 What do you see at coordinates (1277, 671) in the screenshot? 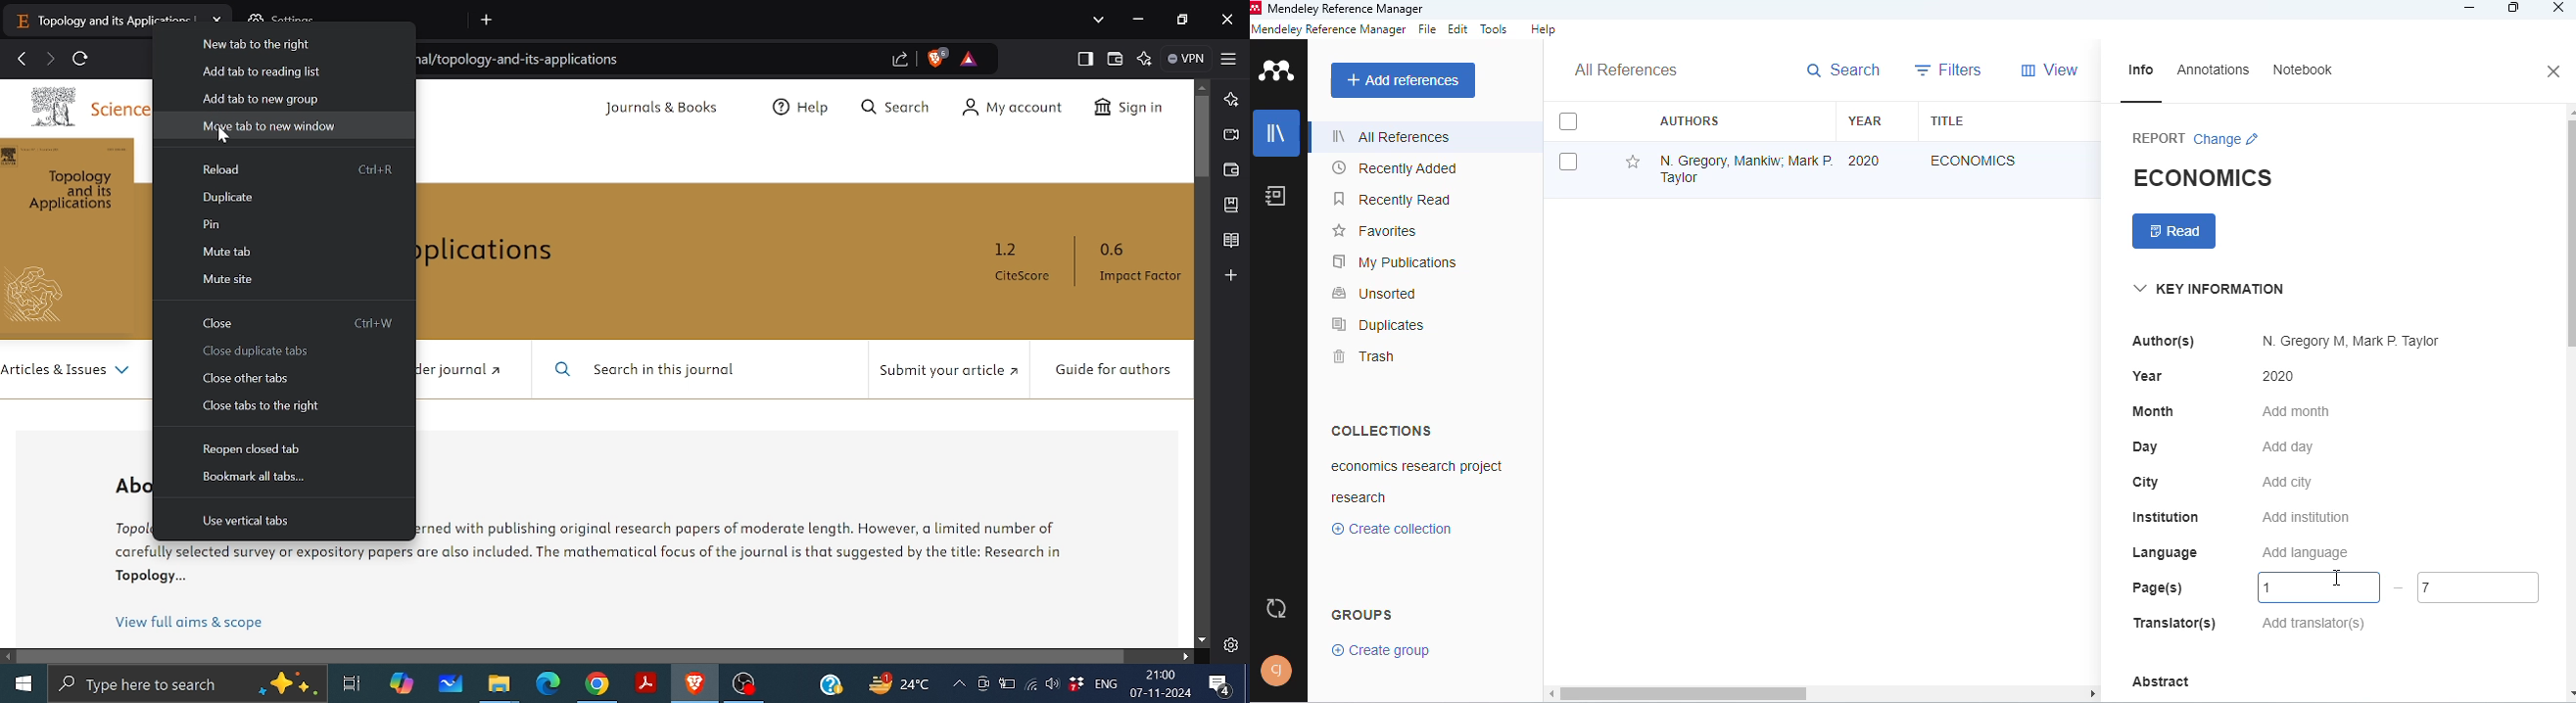
I see `profile` at bounding box center [1277, 671].